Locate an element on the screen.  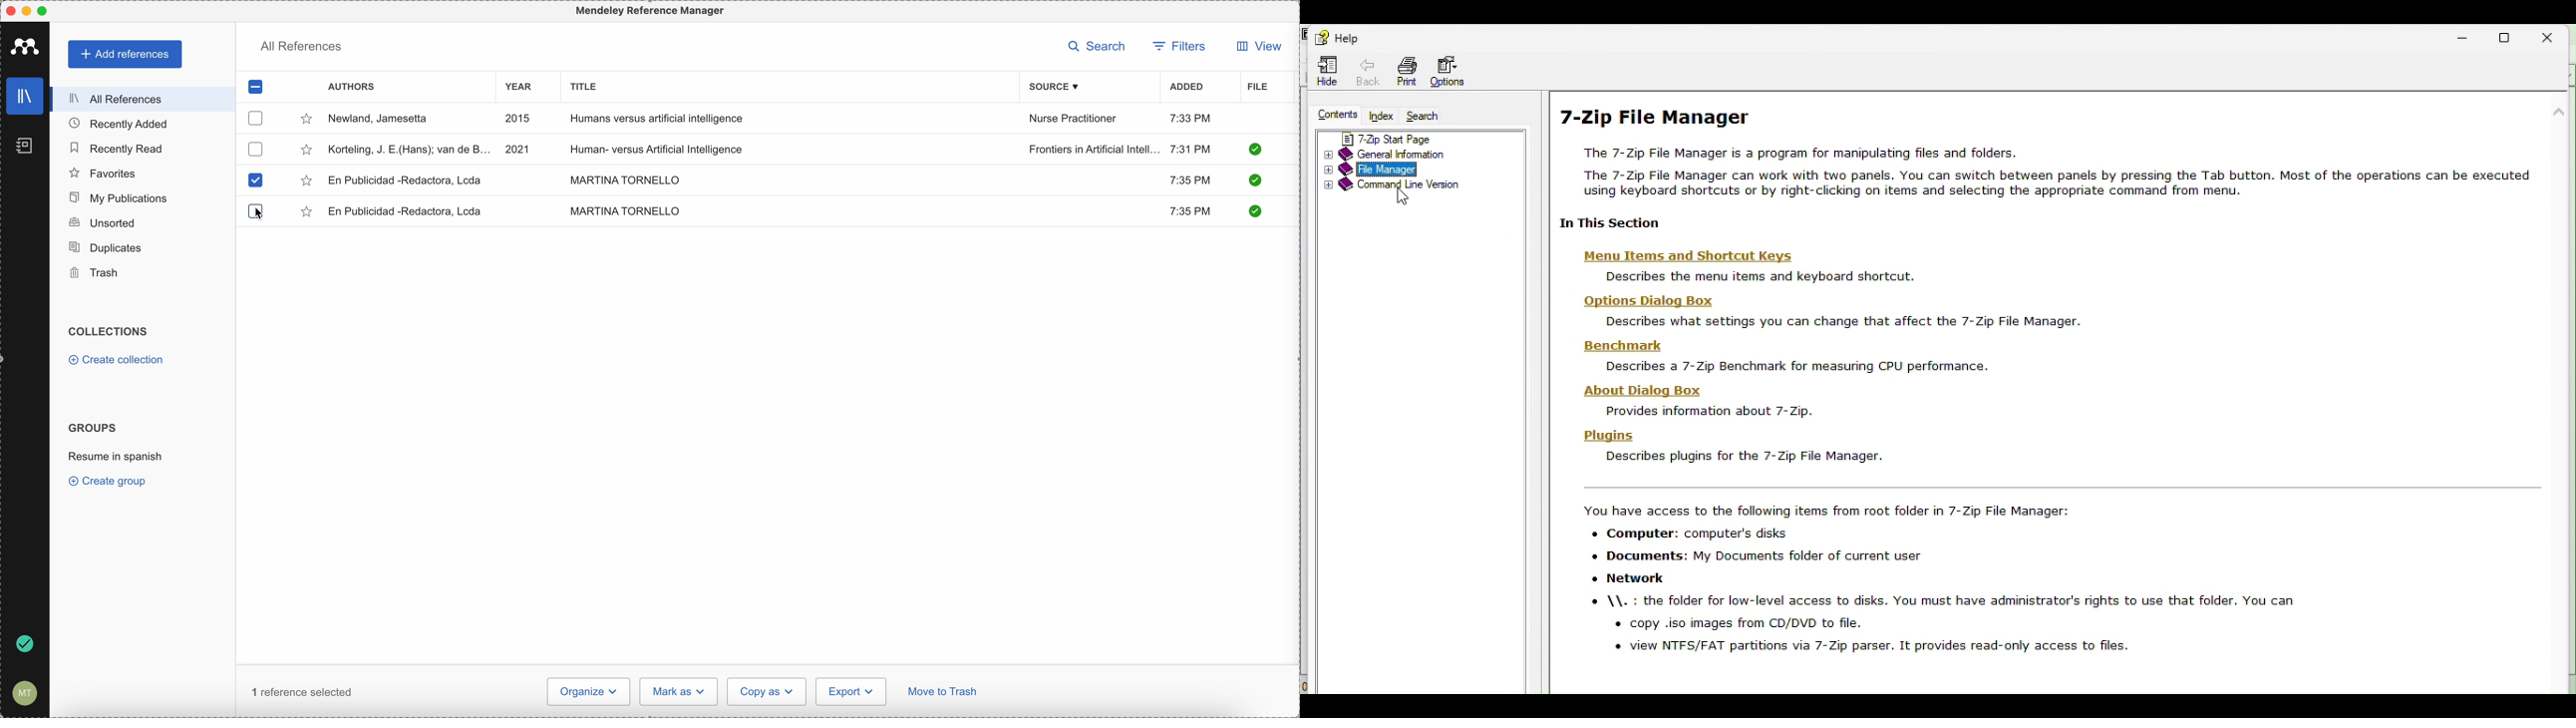
authors is located at coordinates (351, 88).